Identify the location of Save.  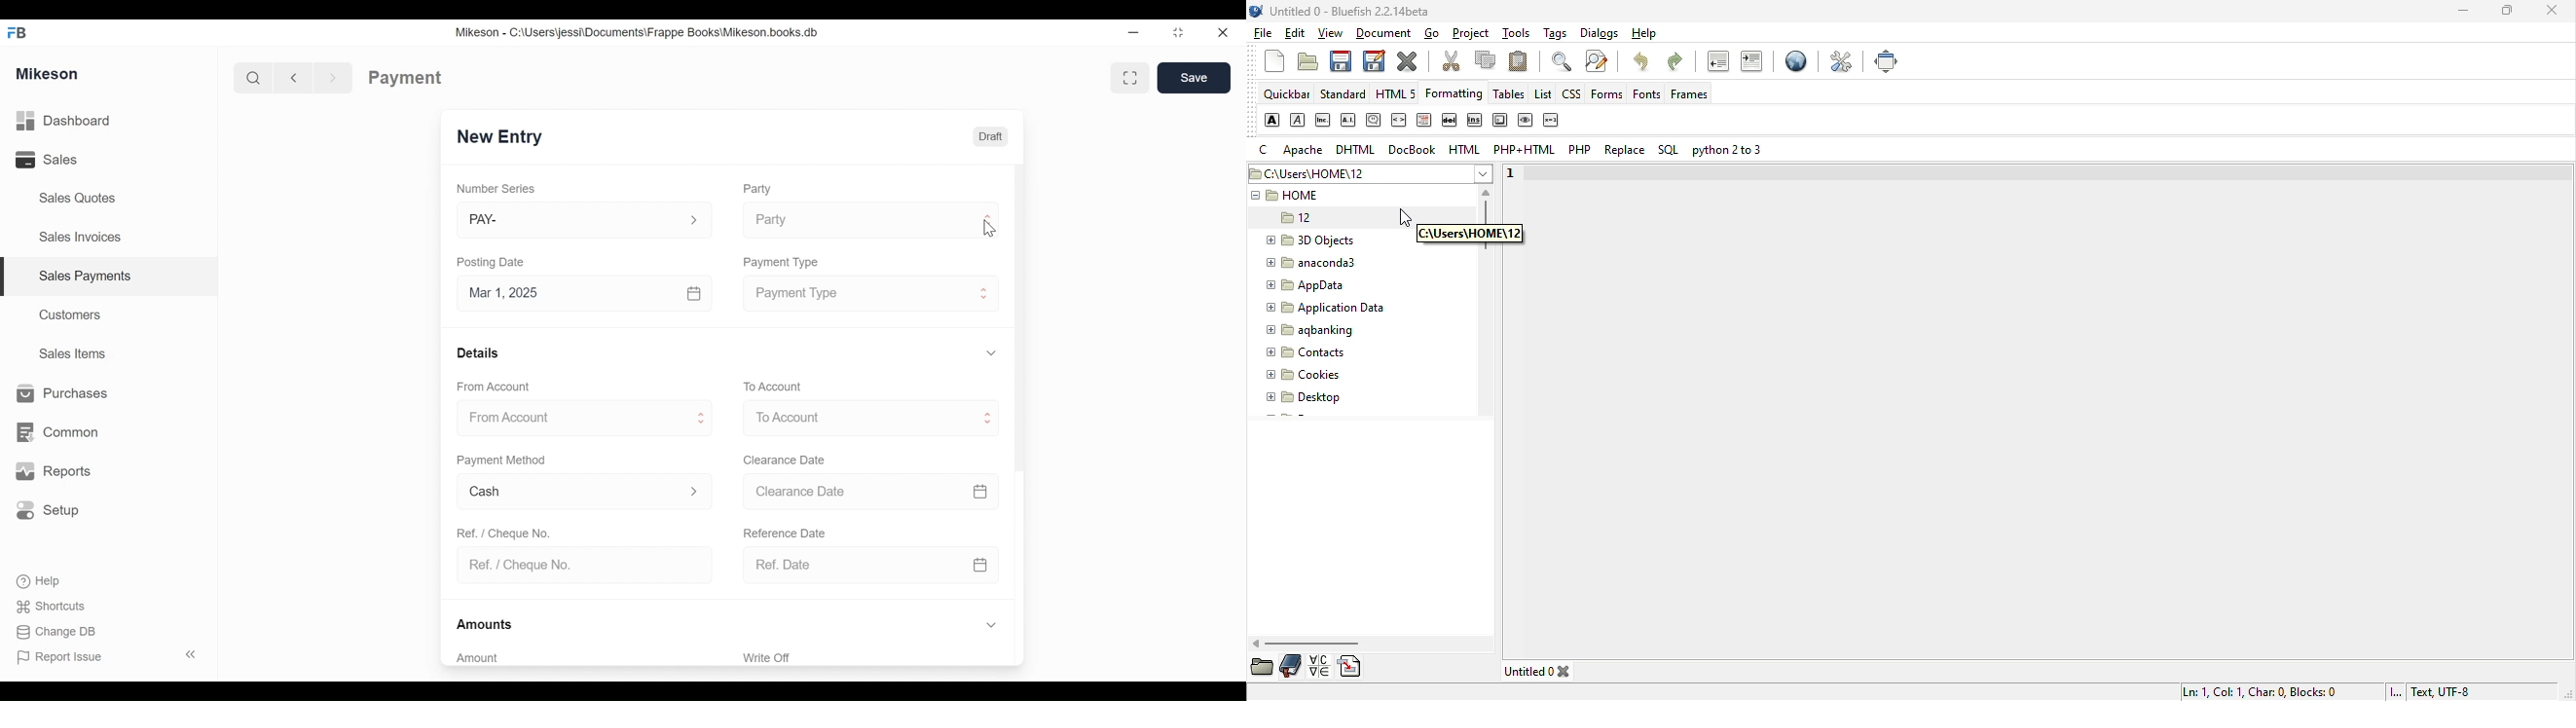
(1196, 79).